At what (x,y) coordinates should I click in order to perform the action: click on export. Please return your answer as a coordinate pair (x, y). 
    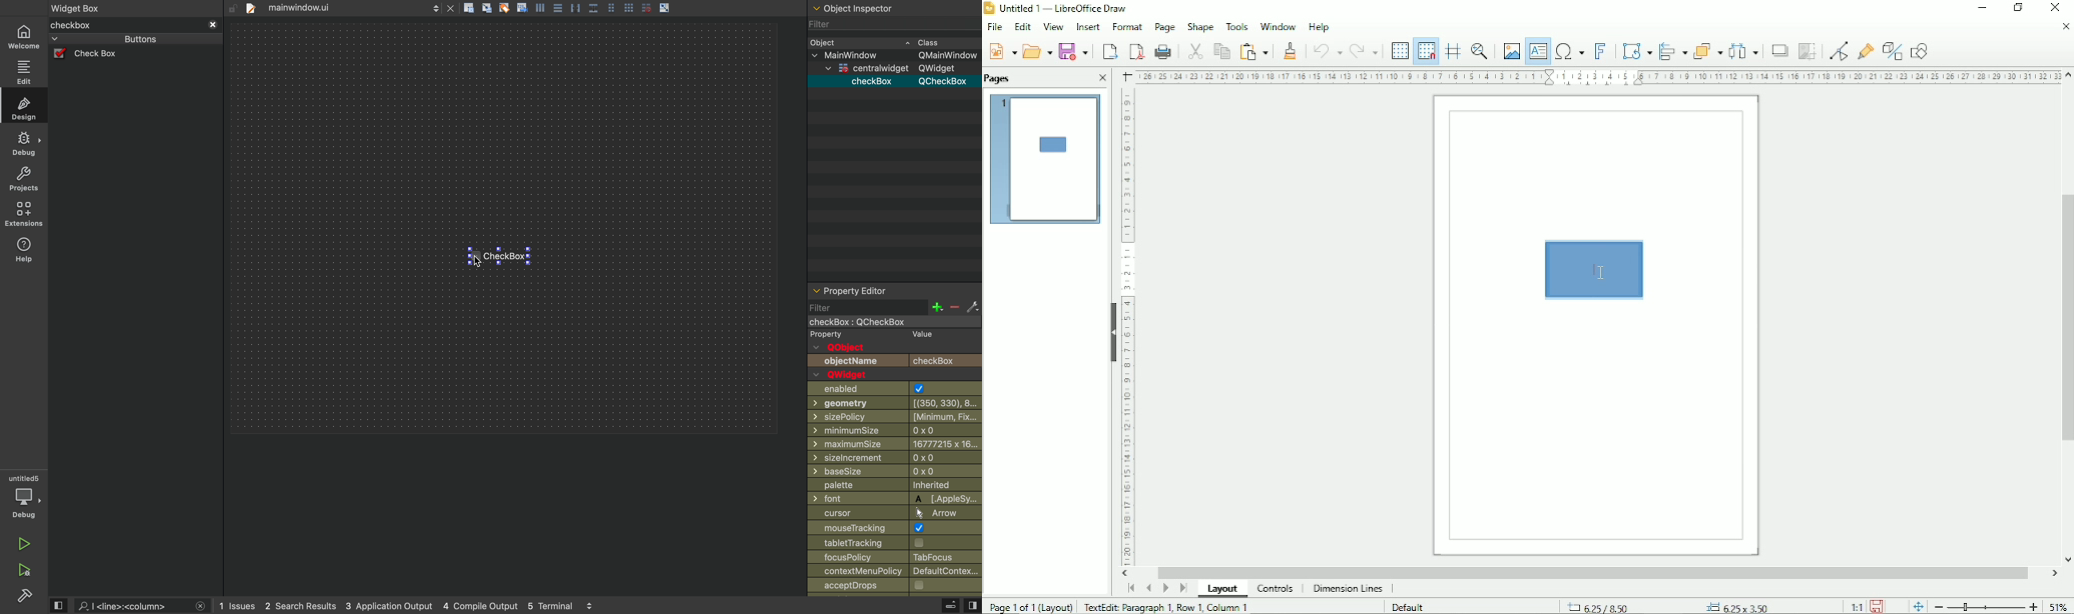
    Looking at the image, I should click on (1110, 51).